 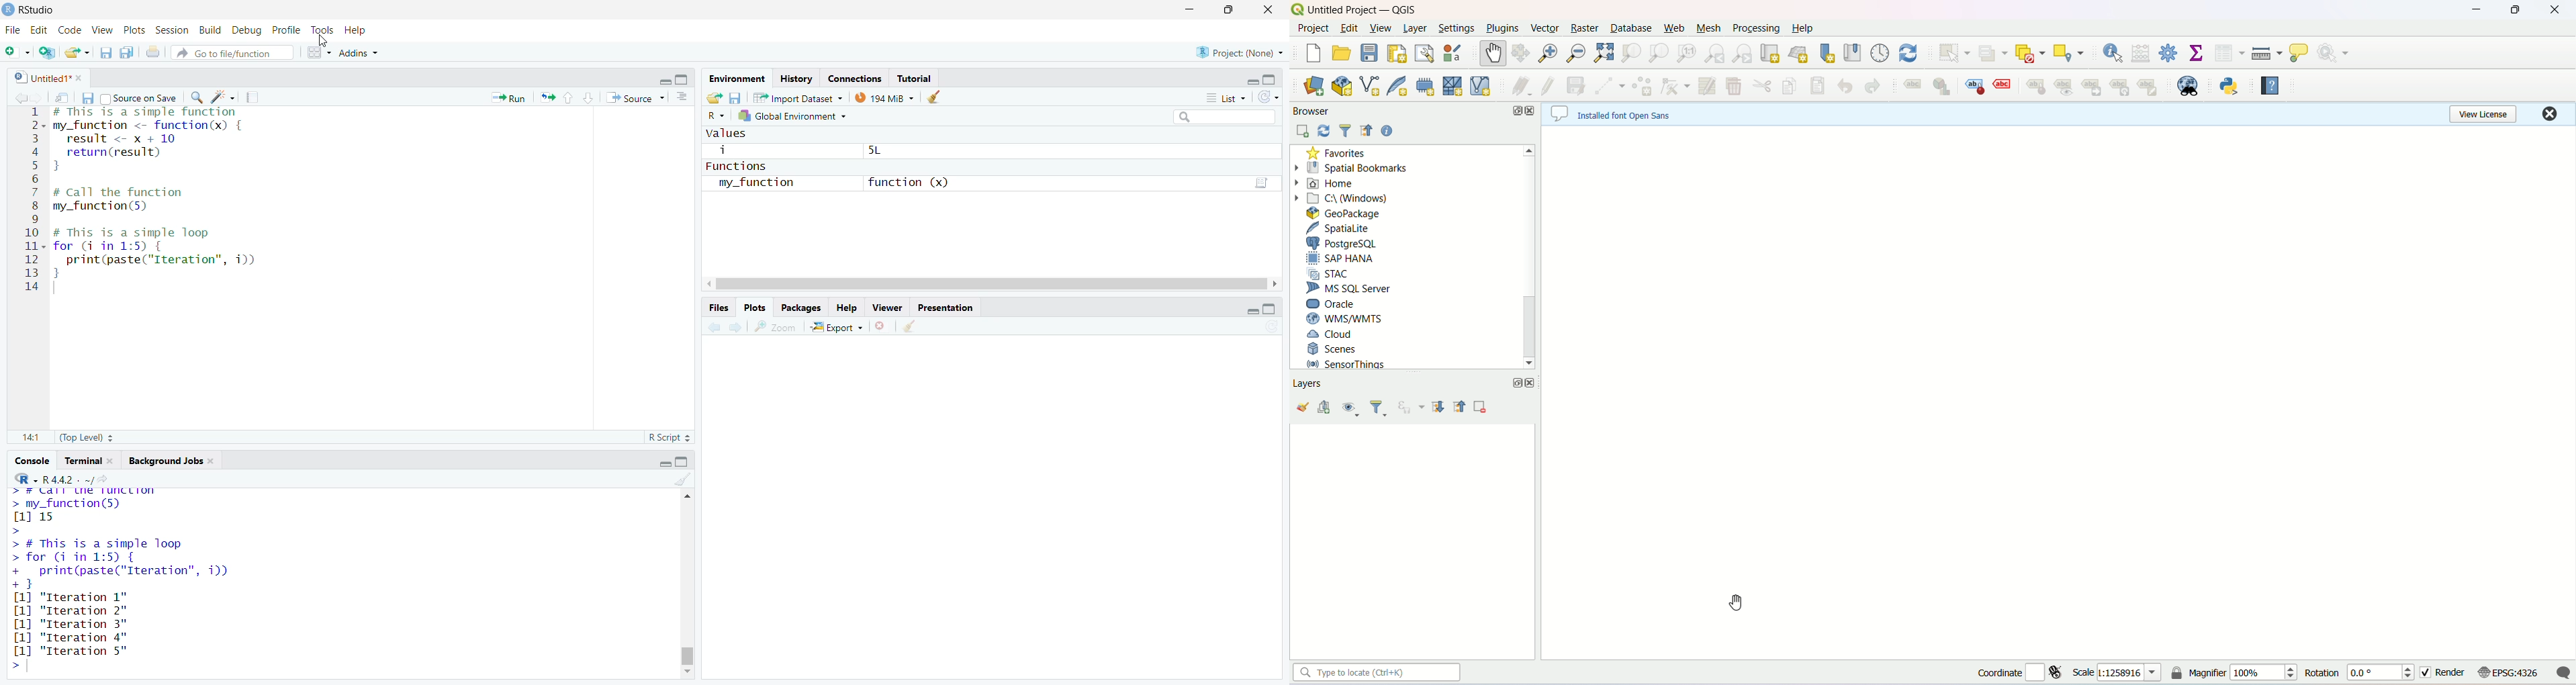 I want to click on toggle extent and mouse location, so click(x=2058, y=675).